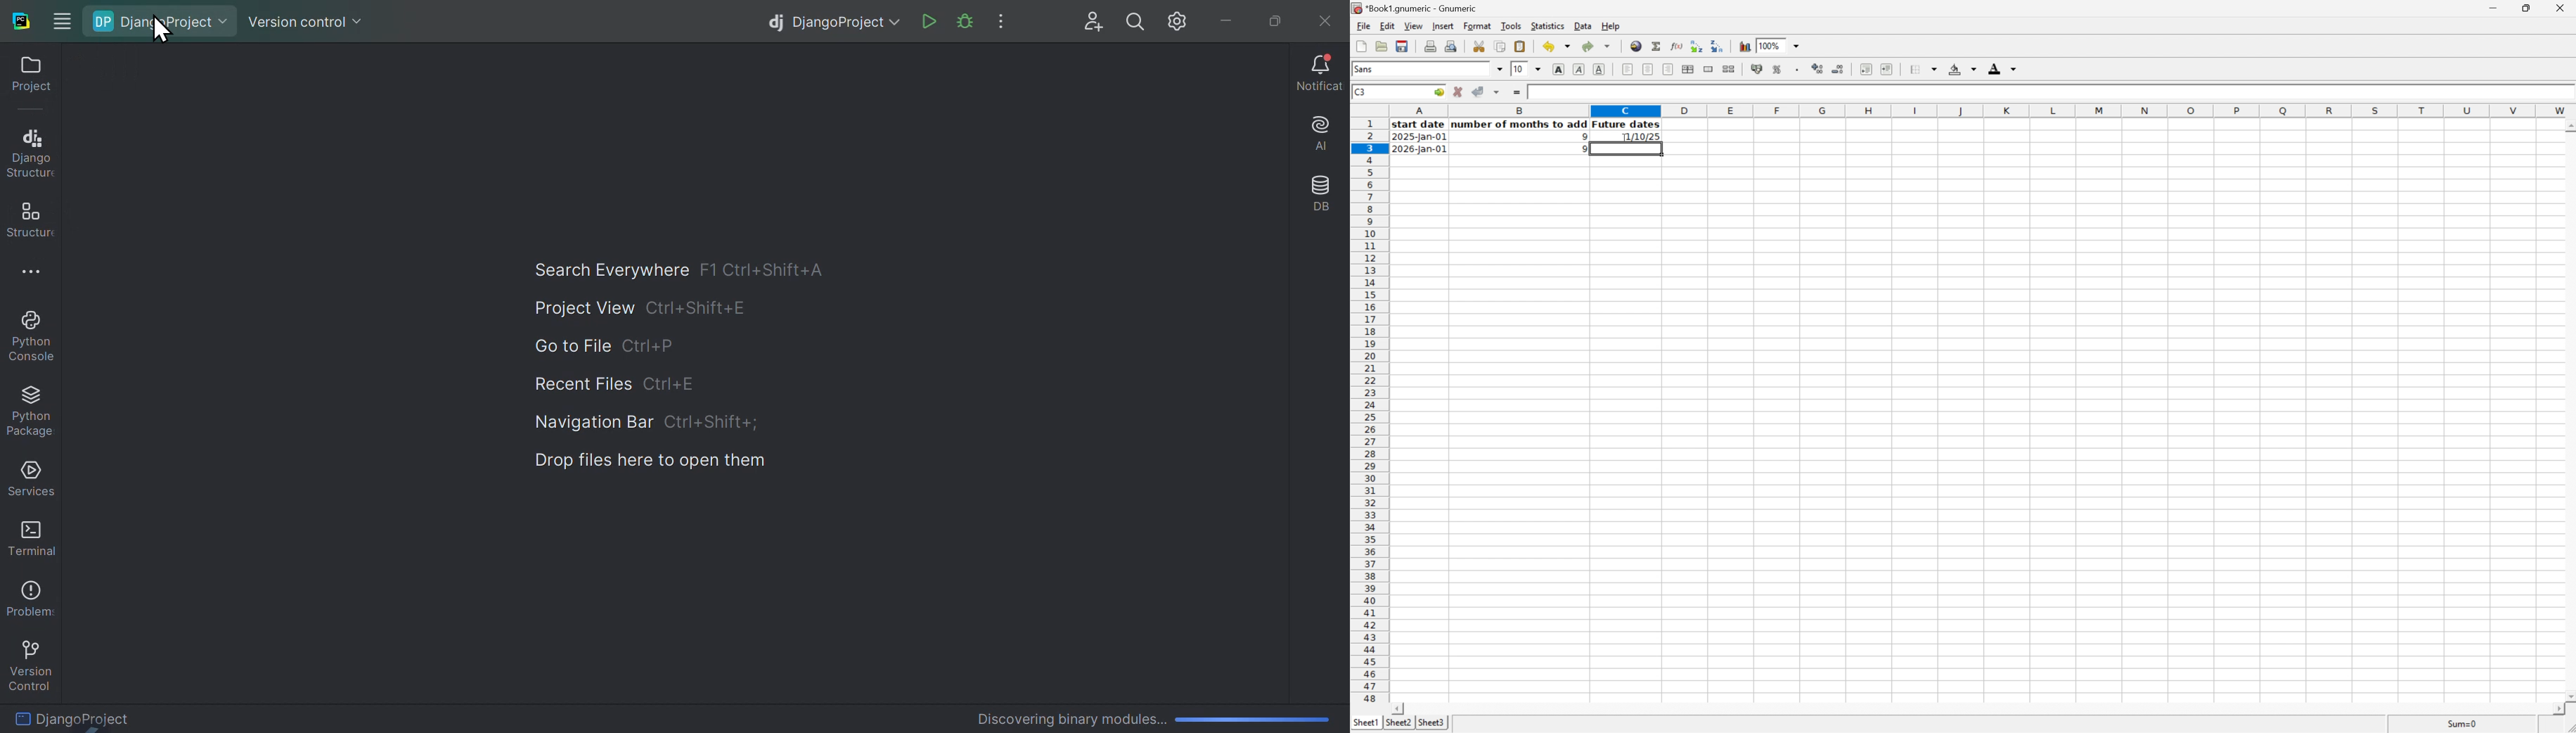 The image size is (2576, 756). Describe the element at coordinates (1432, 46) in the screenshot. I see `Print current file` at that location.